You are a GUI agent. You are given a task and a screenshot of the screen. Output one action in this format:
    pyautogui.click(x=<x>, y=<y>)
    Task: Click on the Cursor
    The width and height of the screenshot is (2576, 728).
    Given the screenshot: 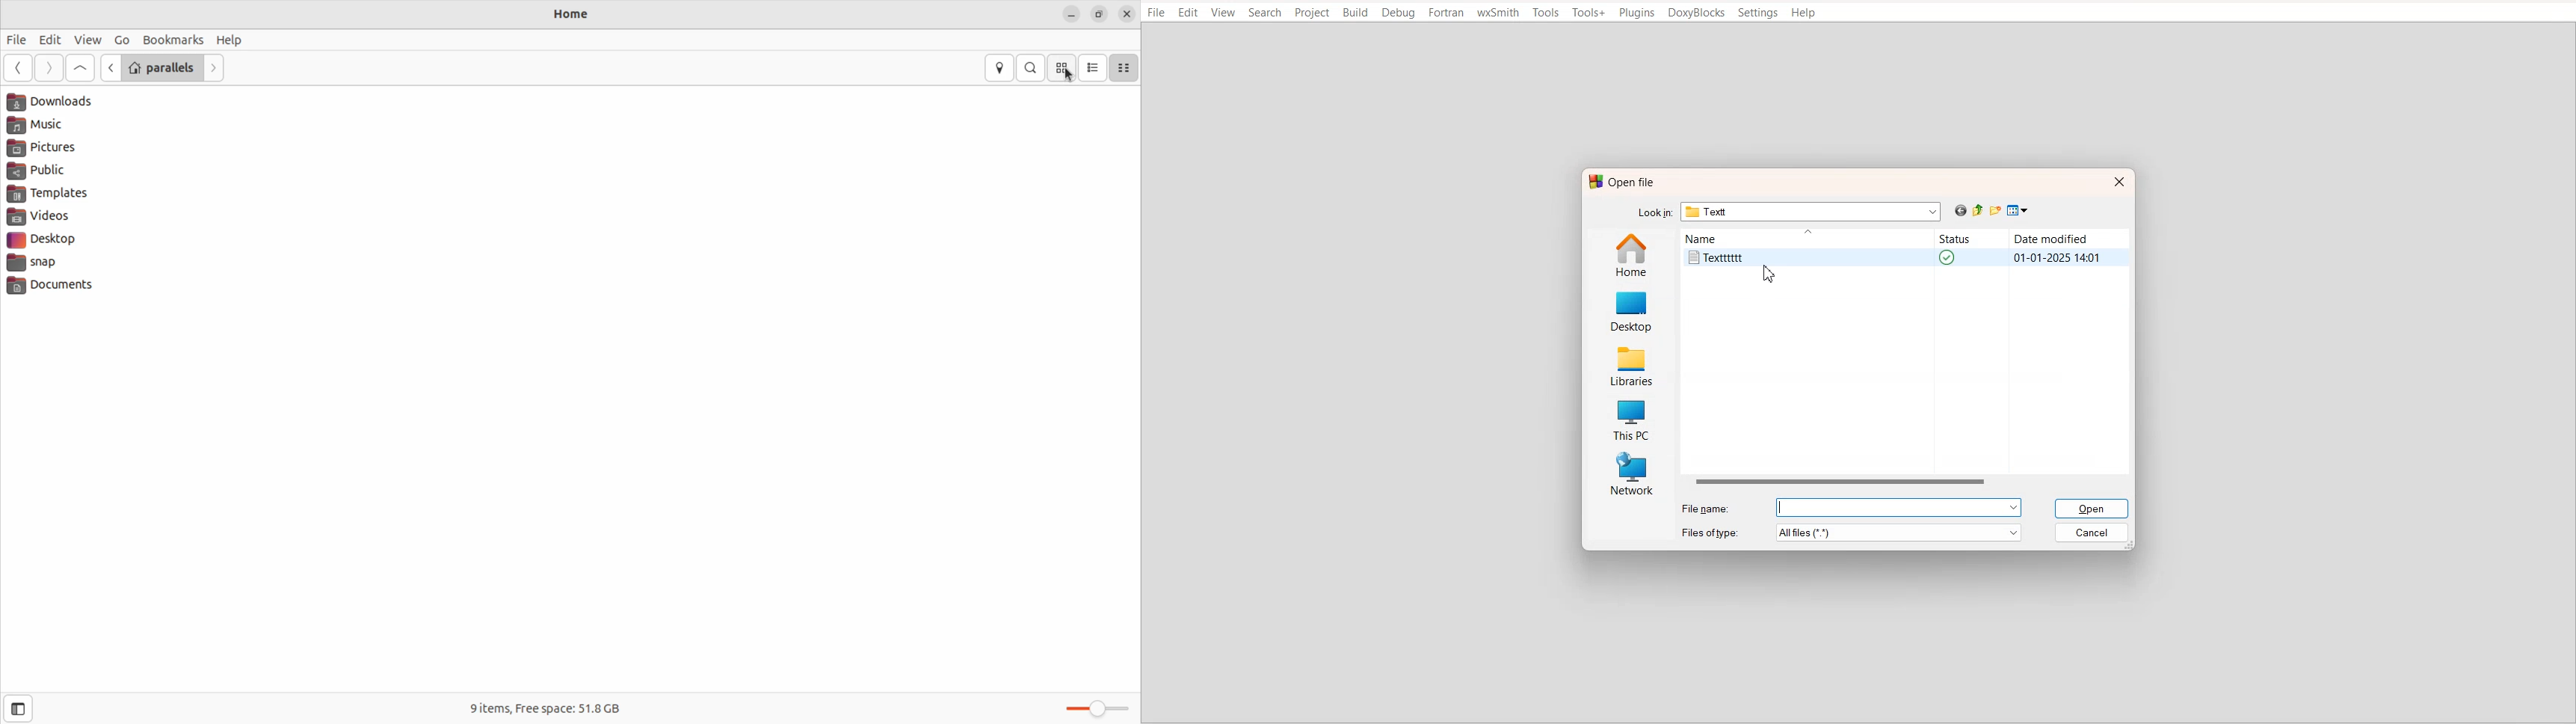 What is the action you would take?
    pyautogui.click(x=1770, y=274)
    